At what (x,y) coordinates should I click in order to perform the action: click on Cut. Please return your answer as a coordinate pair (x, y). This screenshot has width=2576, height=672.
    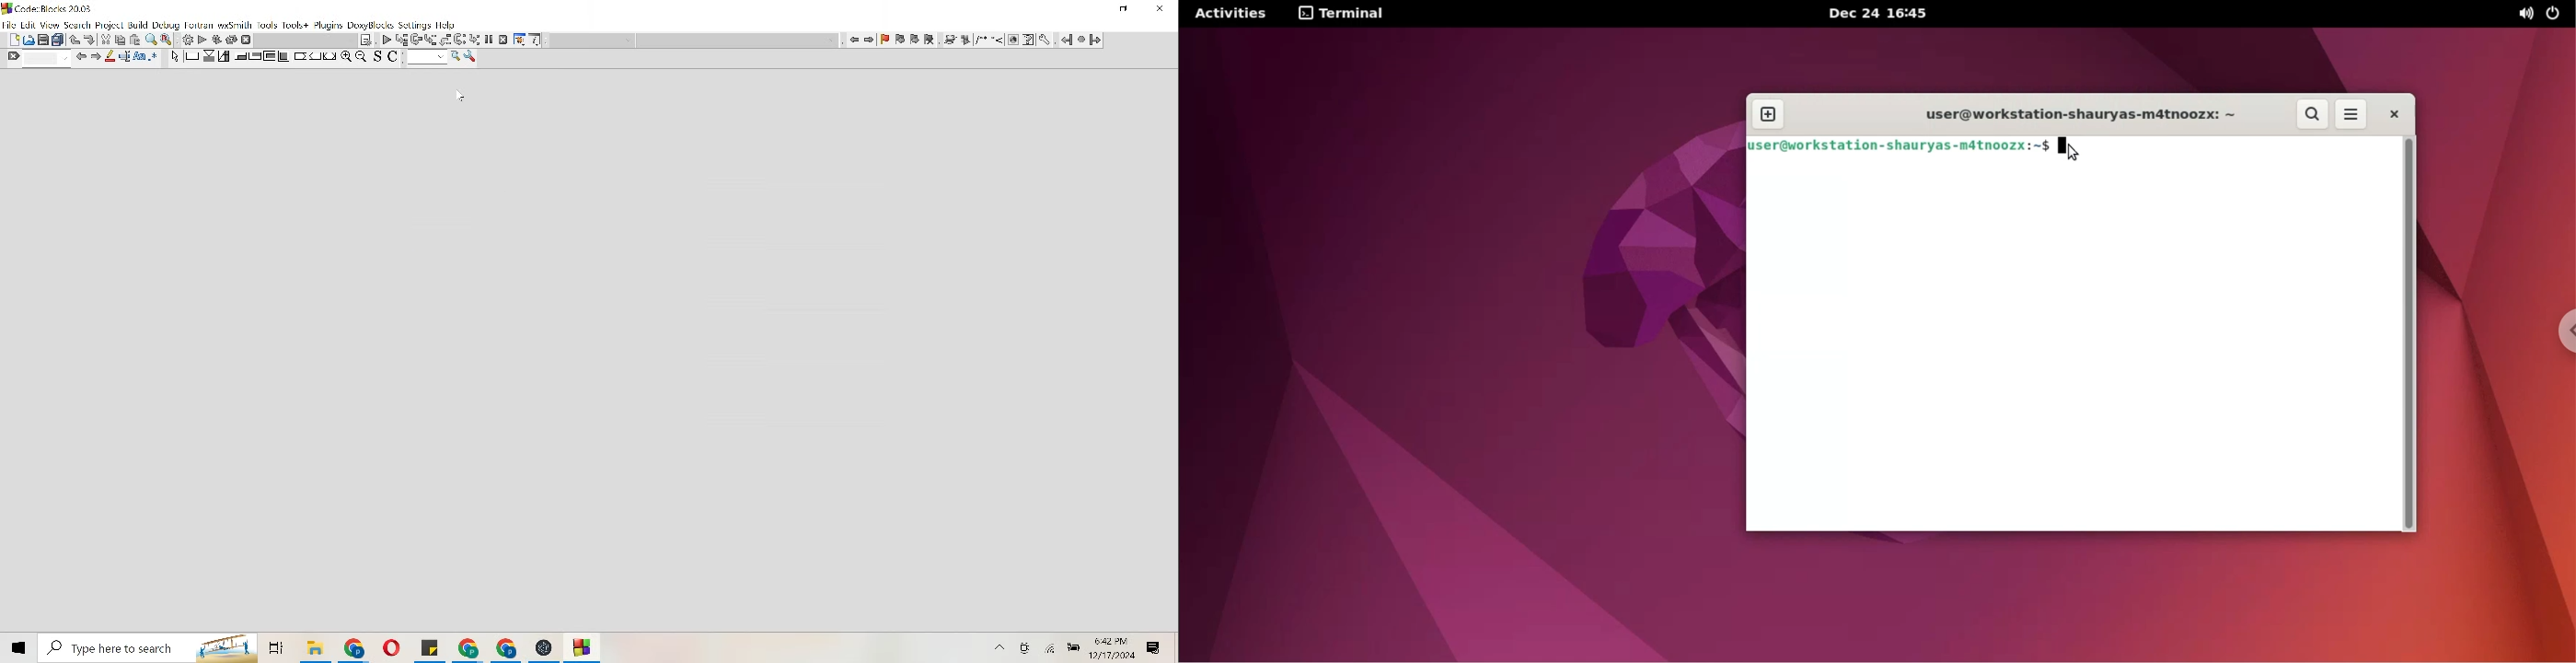
    Looking at the image, I should click on (128, 40).